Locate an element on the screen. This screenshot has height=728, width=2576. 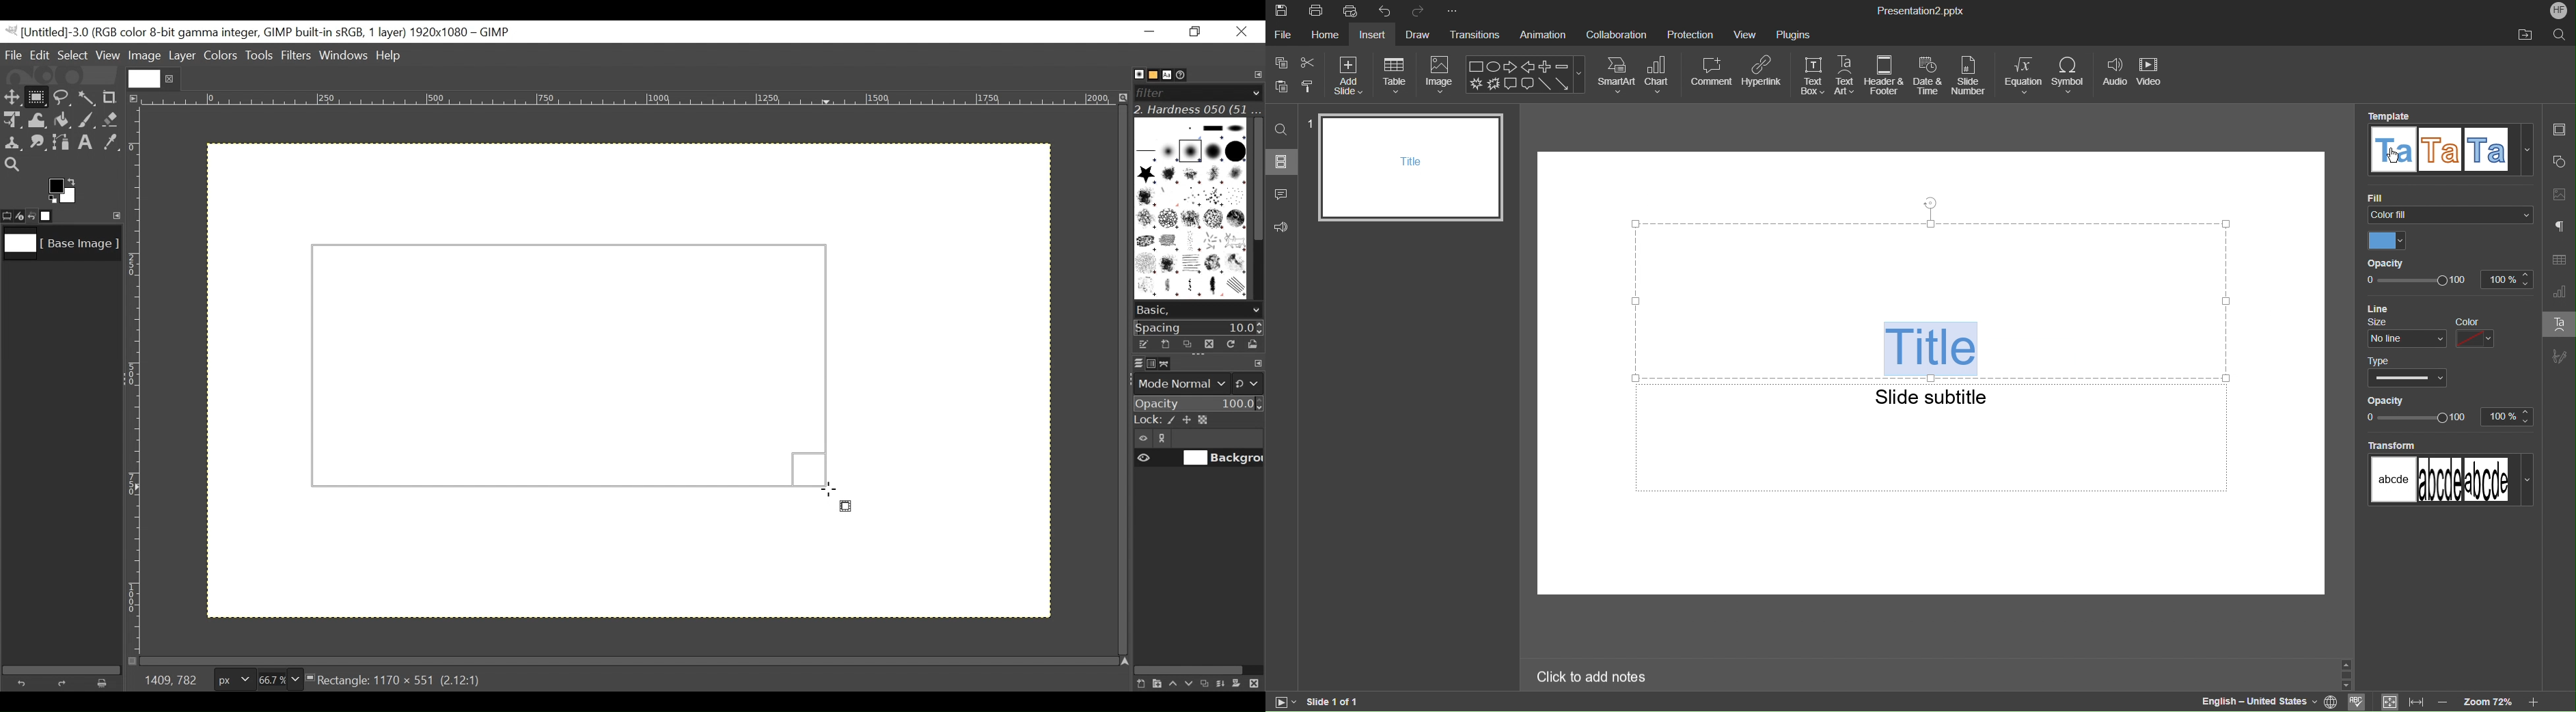
Text Art is located at coordinates (1847, 76).